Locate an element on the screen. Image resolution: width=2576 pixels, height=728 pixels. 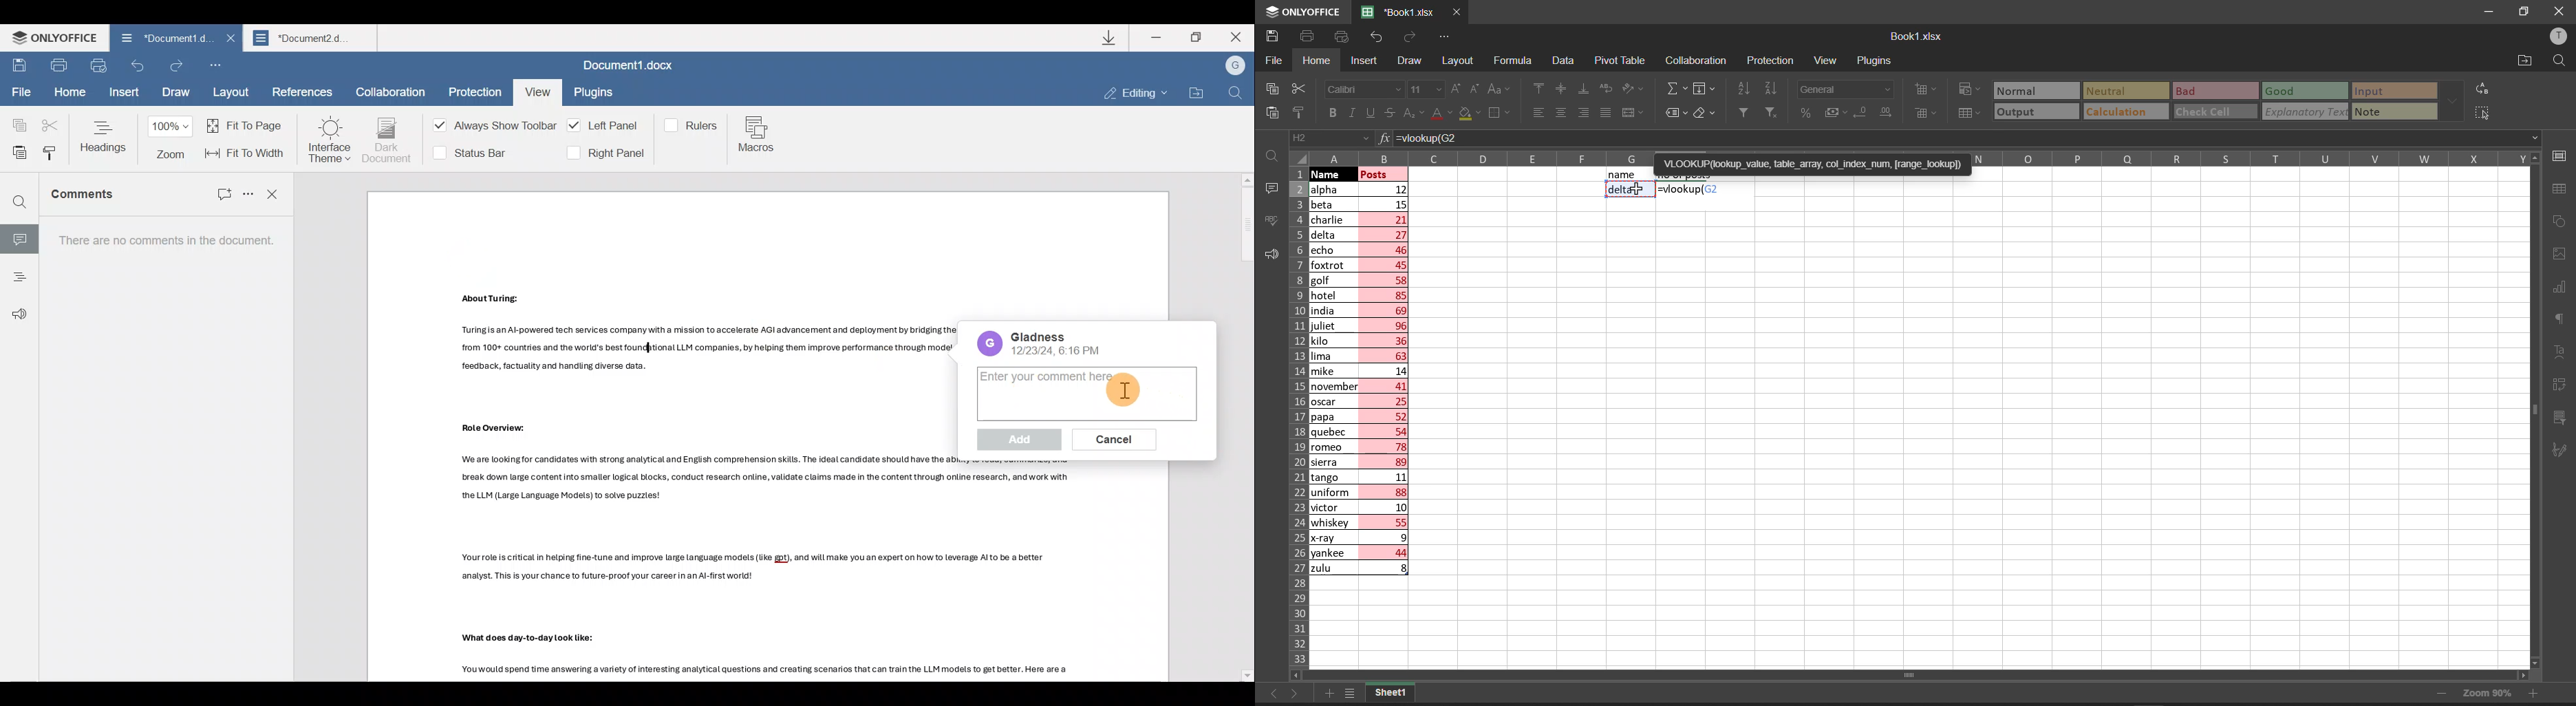
horizontal scroll bar is located at coordinates (1913, 675).